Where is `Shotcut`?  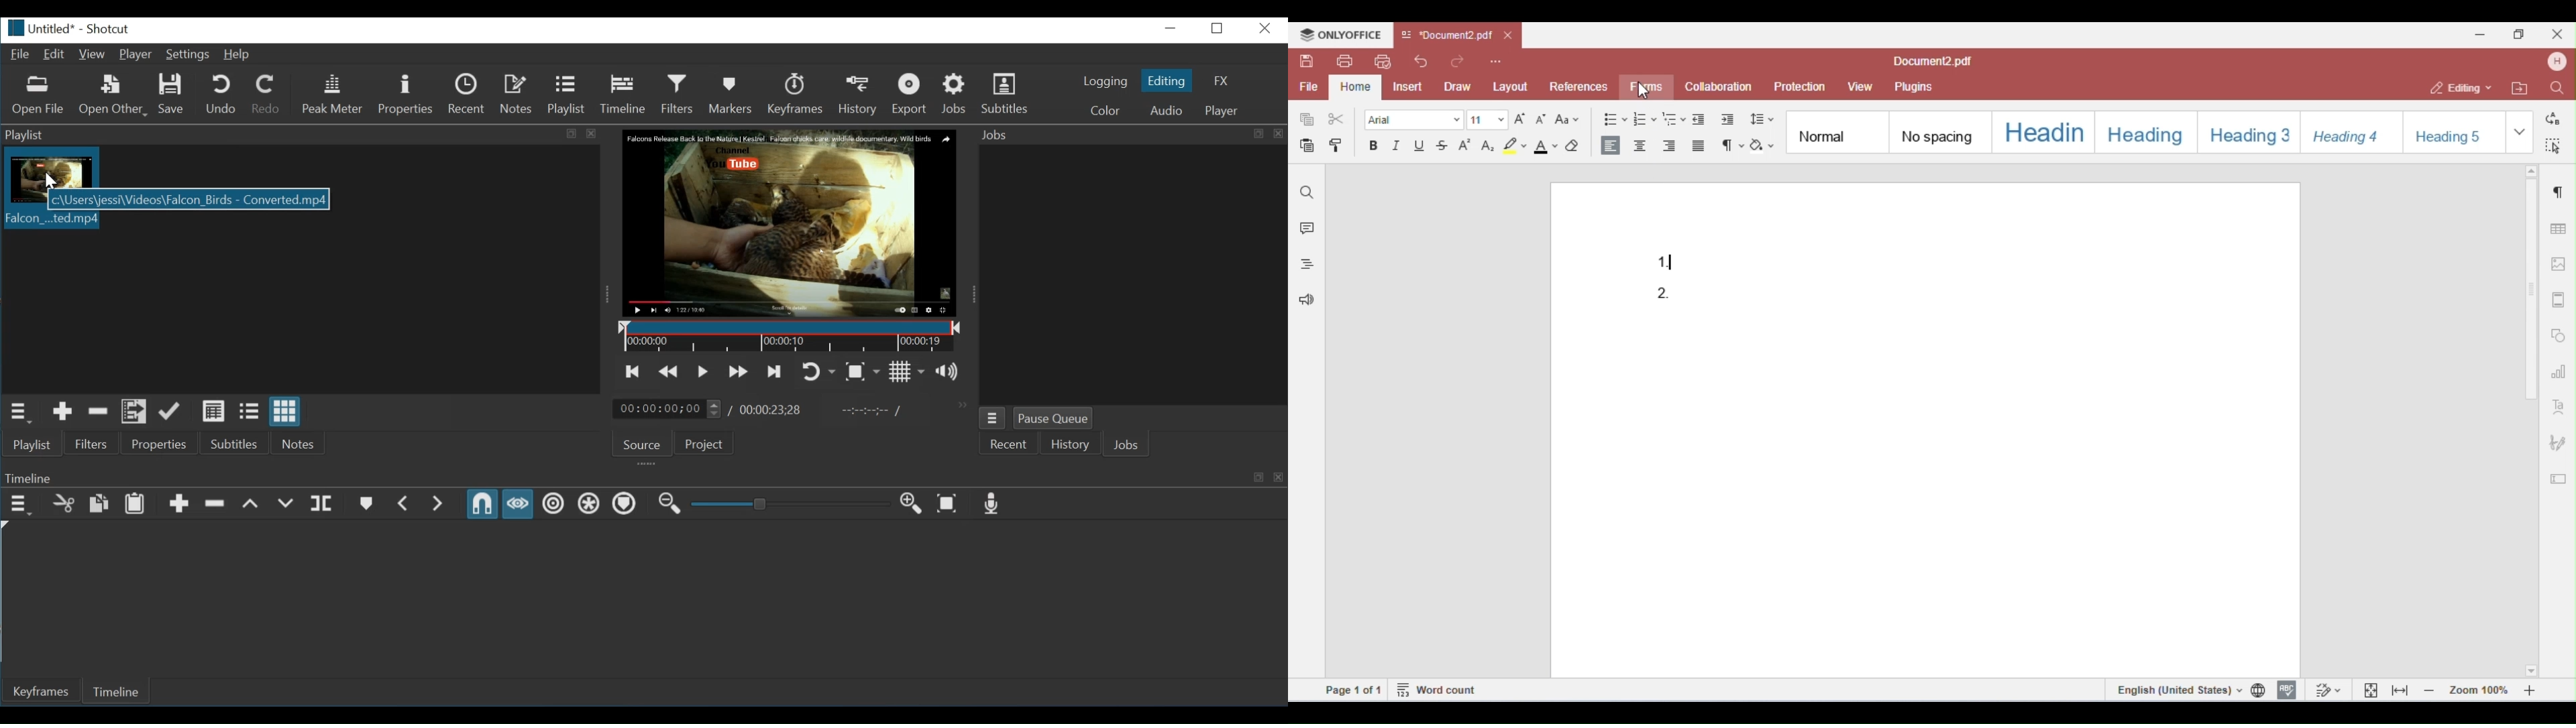
Shotcut is located at coordinates (107, 29).